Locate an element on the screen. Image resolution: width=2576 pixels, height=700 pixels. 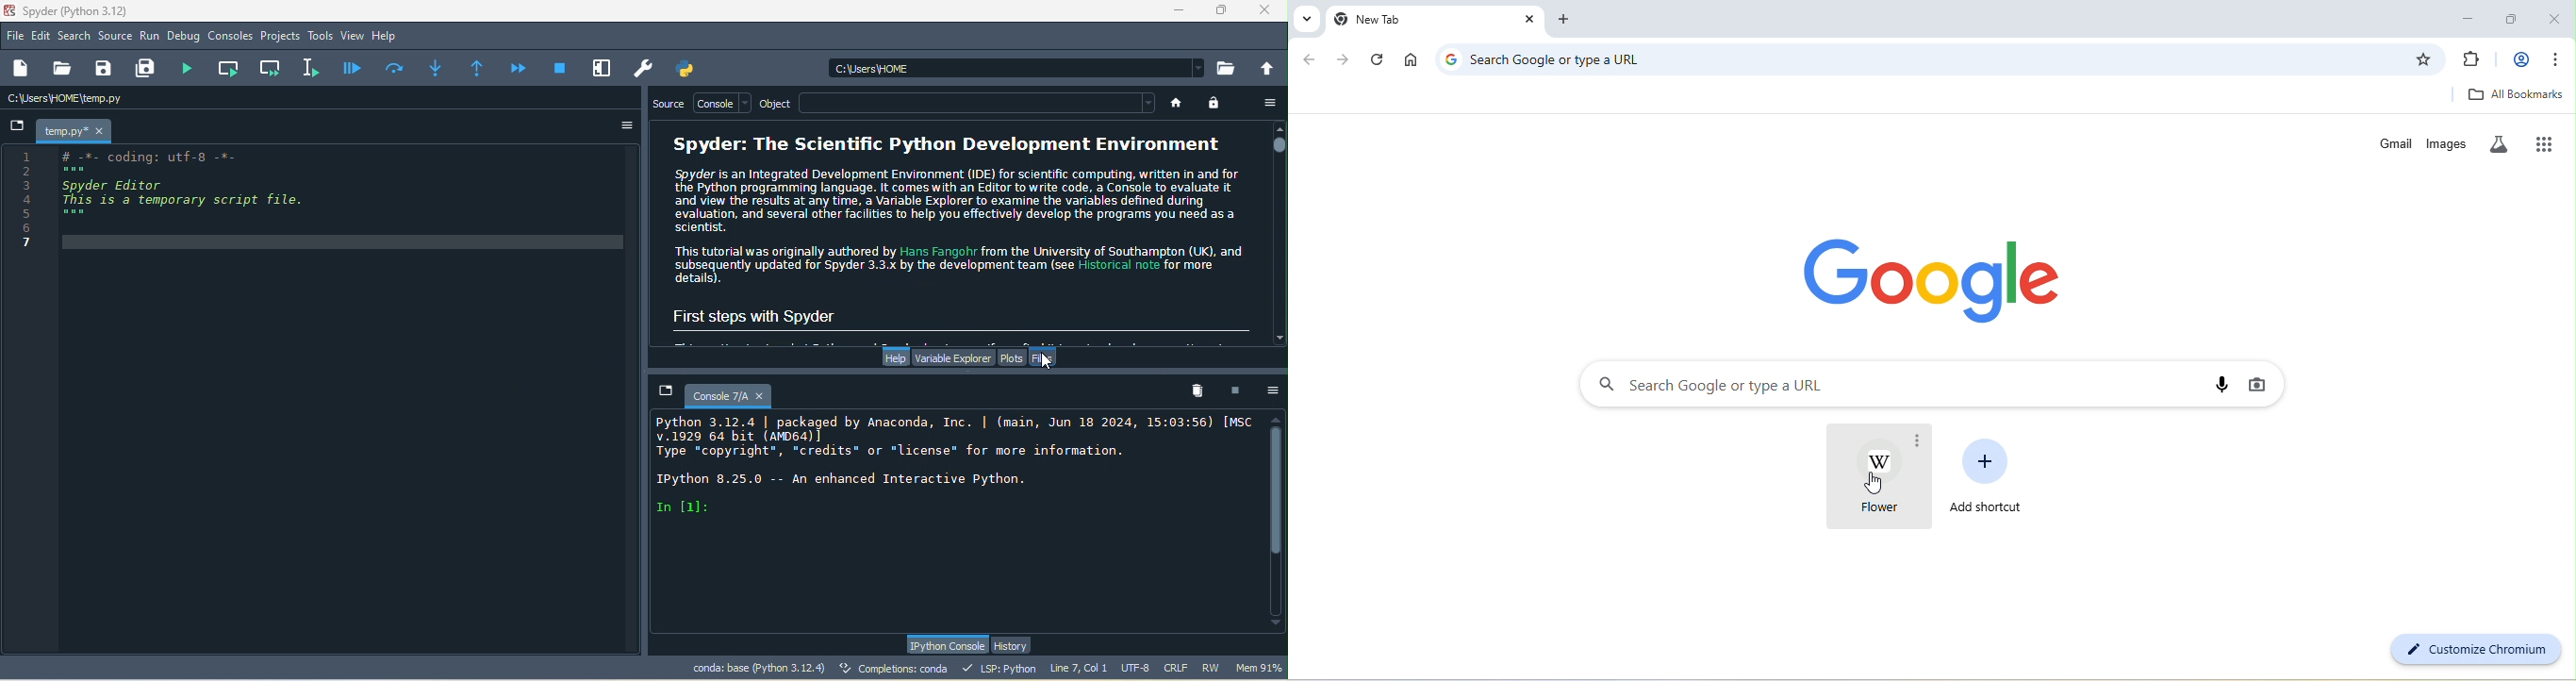
coding is located at coordinates (169, 204).